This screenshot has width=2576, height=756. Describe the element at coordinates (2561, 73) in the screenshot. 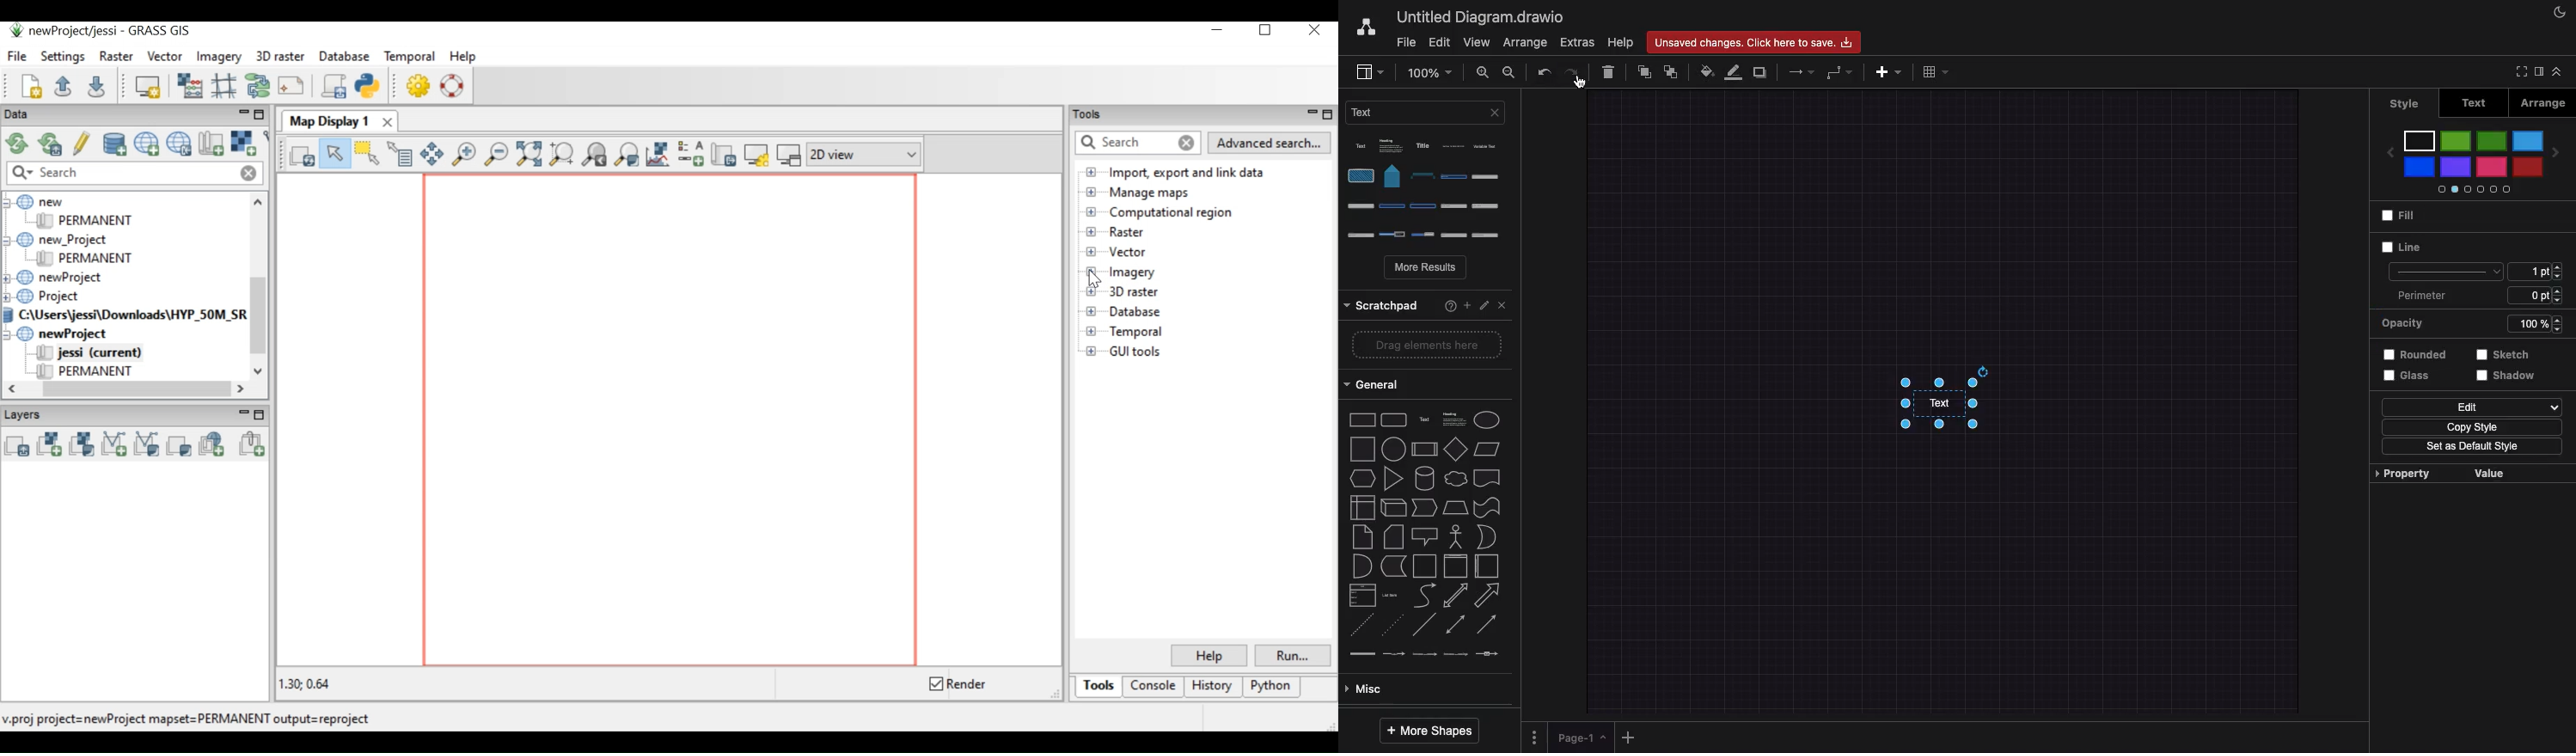

I see `Collapse` at that location.